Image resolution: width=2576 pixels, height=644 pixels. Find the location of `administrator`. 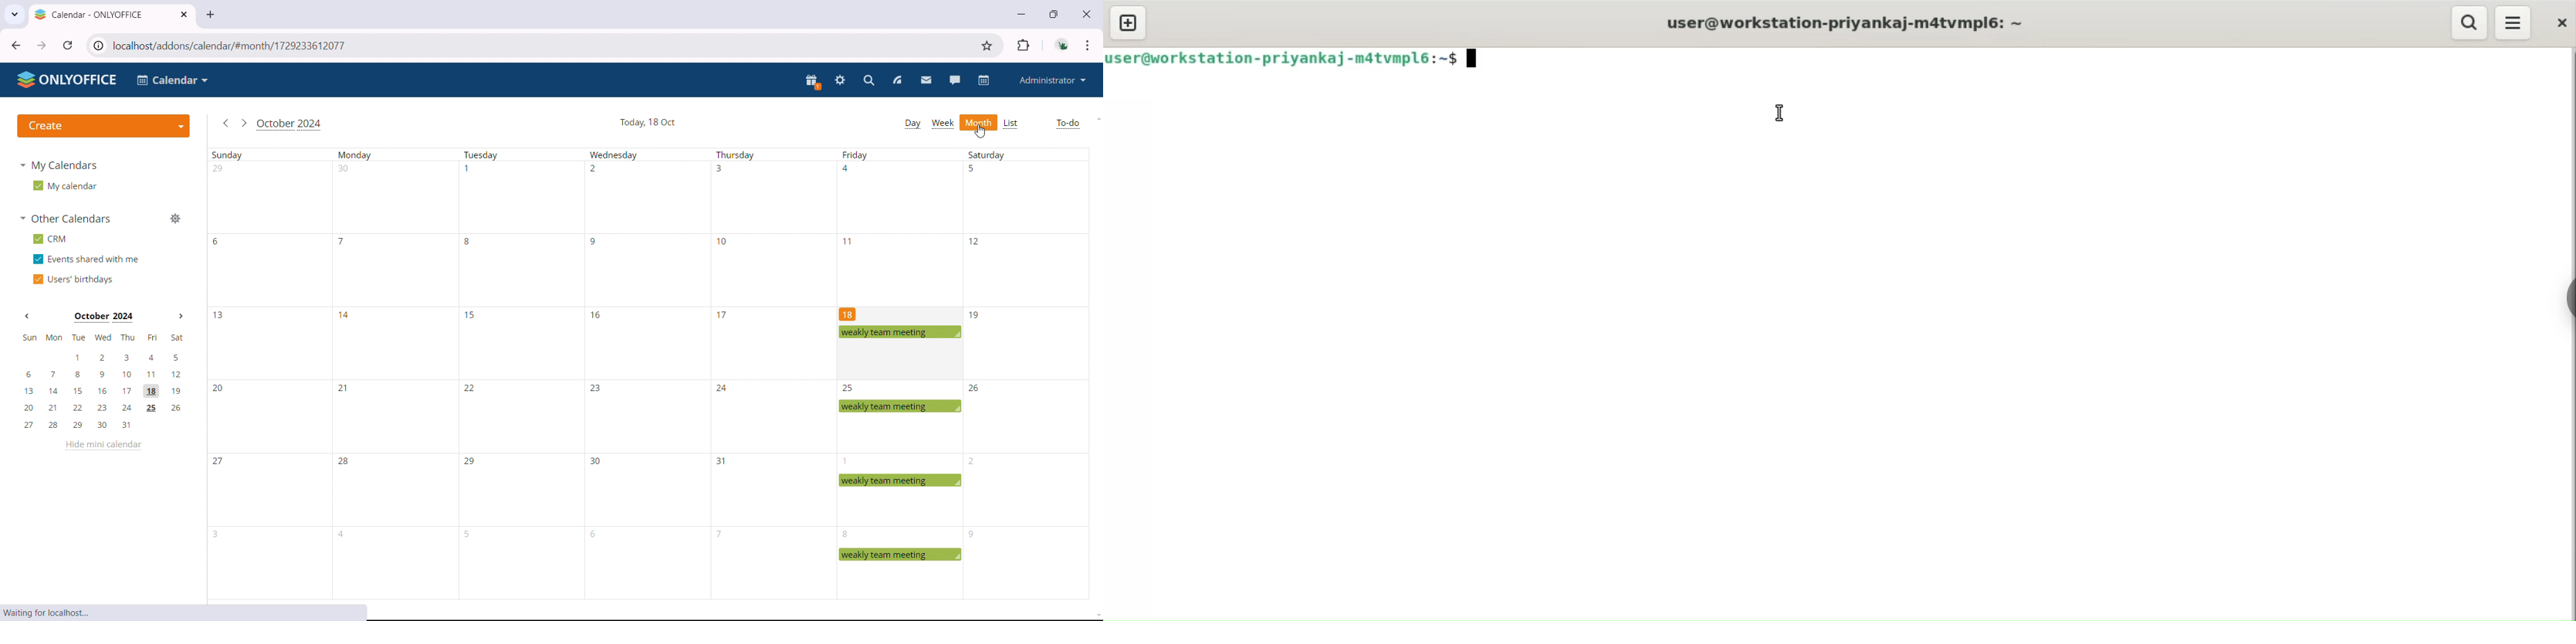

administrator is located at coordinates (1053, 80).